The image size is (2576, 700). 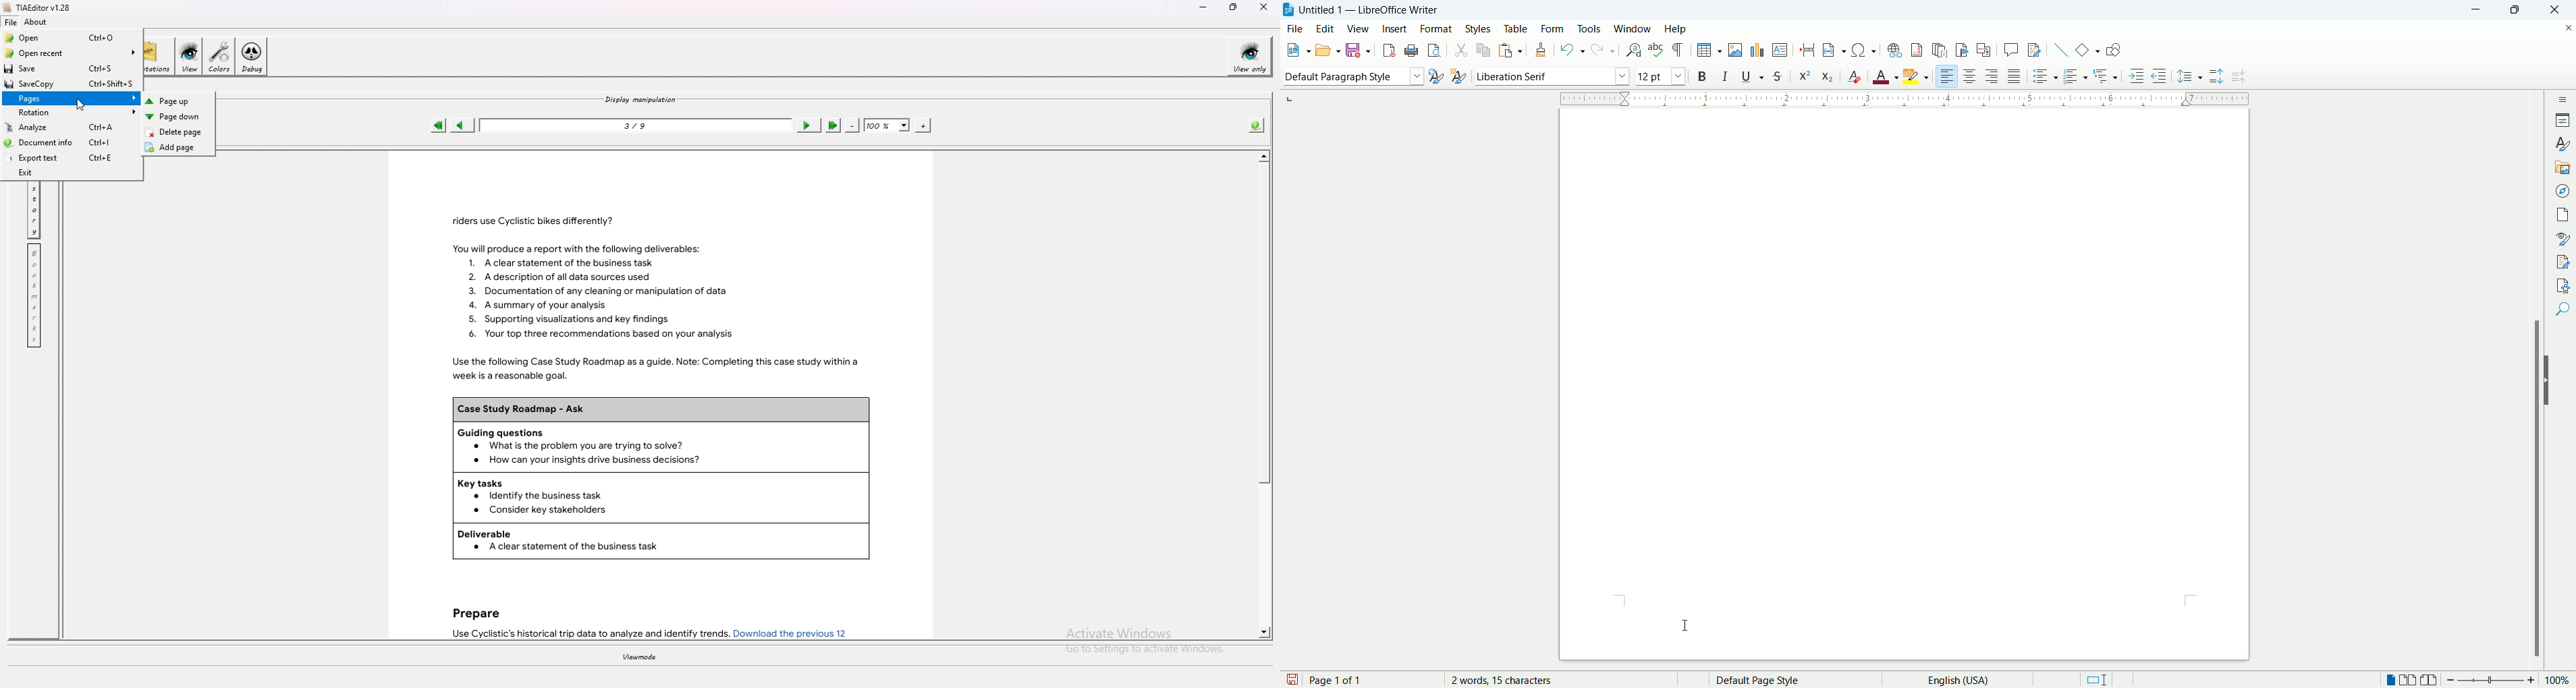 I want to click on styles, so click(x=2564, y=144).